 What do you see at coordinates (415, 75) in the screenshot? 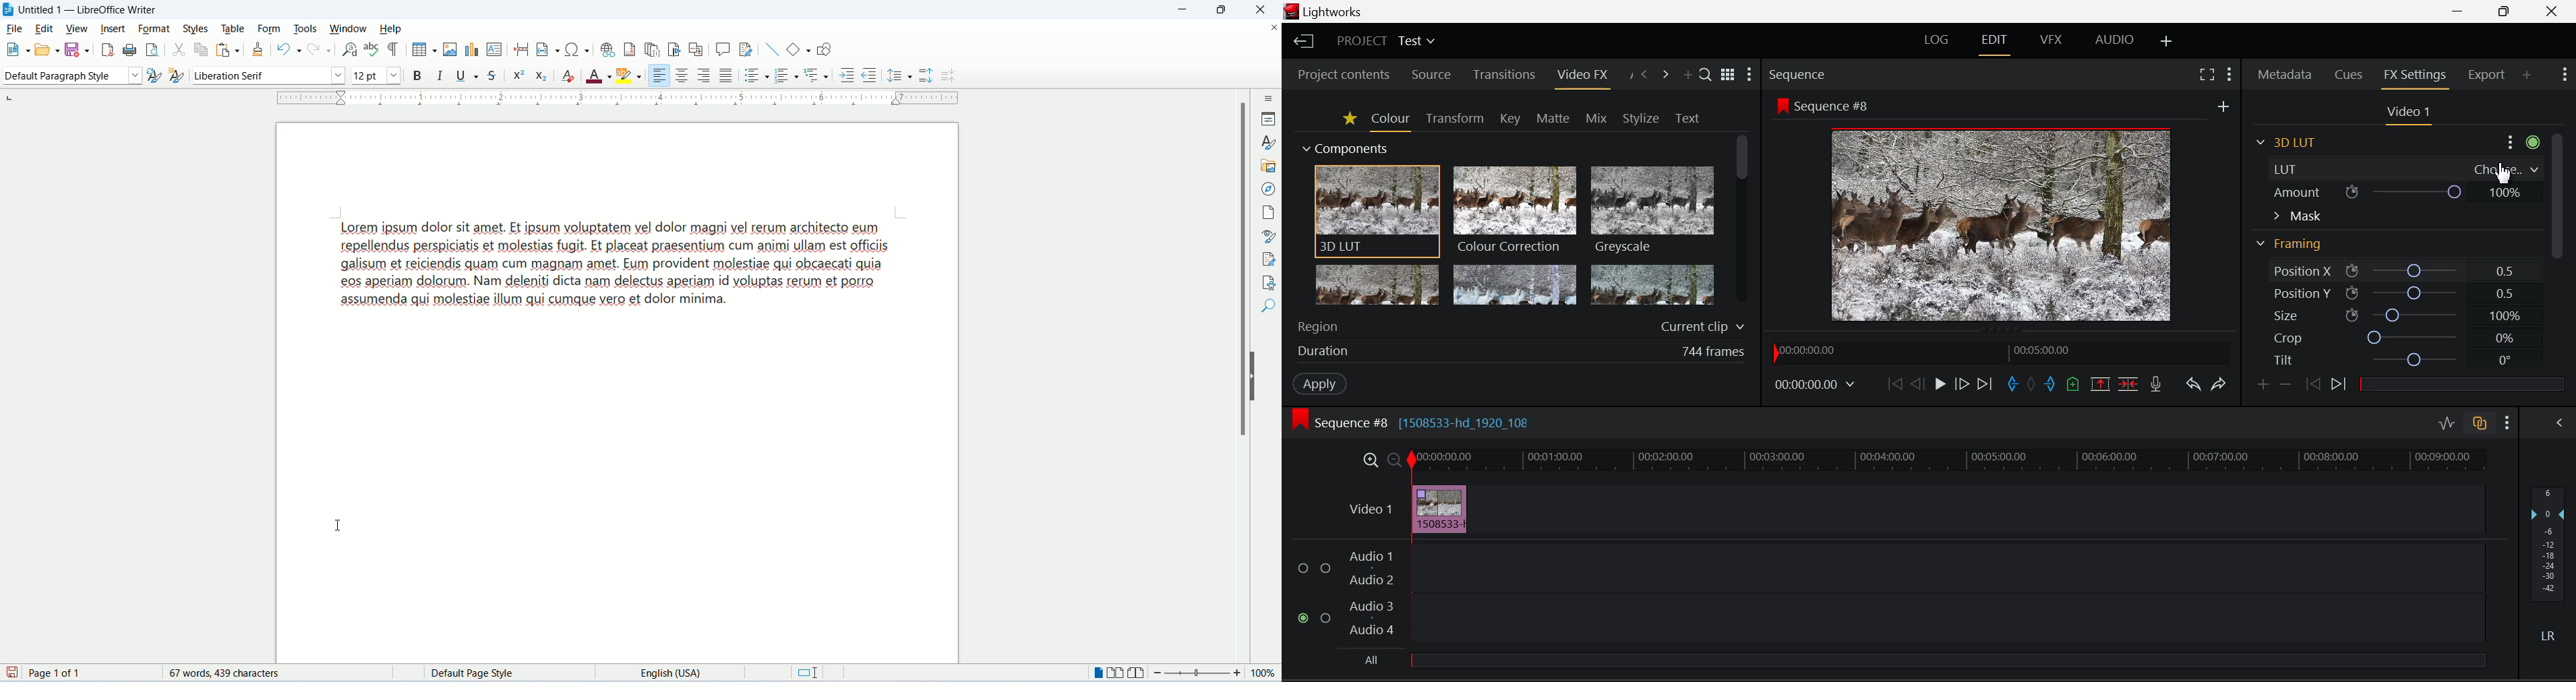
I see `bold` at bounding box center [415, 75].